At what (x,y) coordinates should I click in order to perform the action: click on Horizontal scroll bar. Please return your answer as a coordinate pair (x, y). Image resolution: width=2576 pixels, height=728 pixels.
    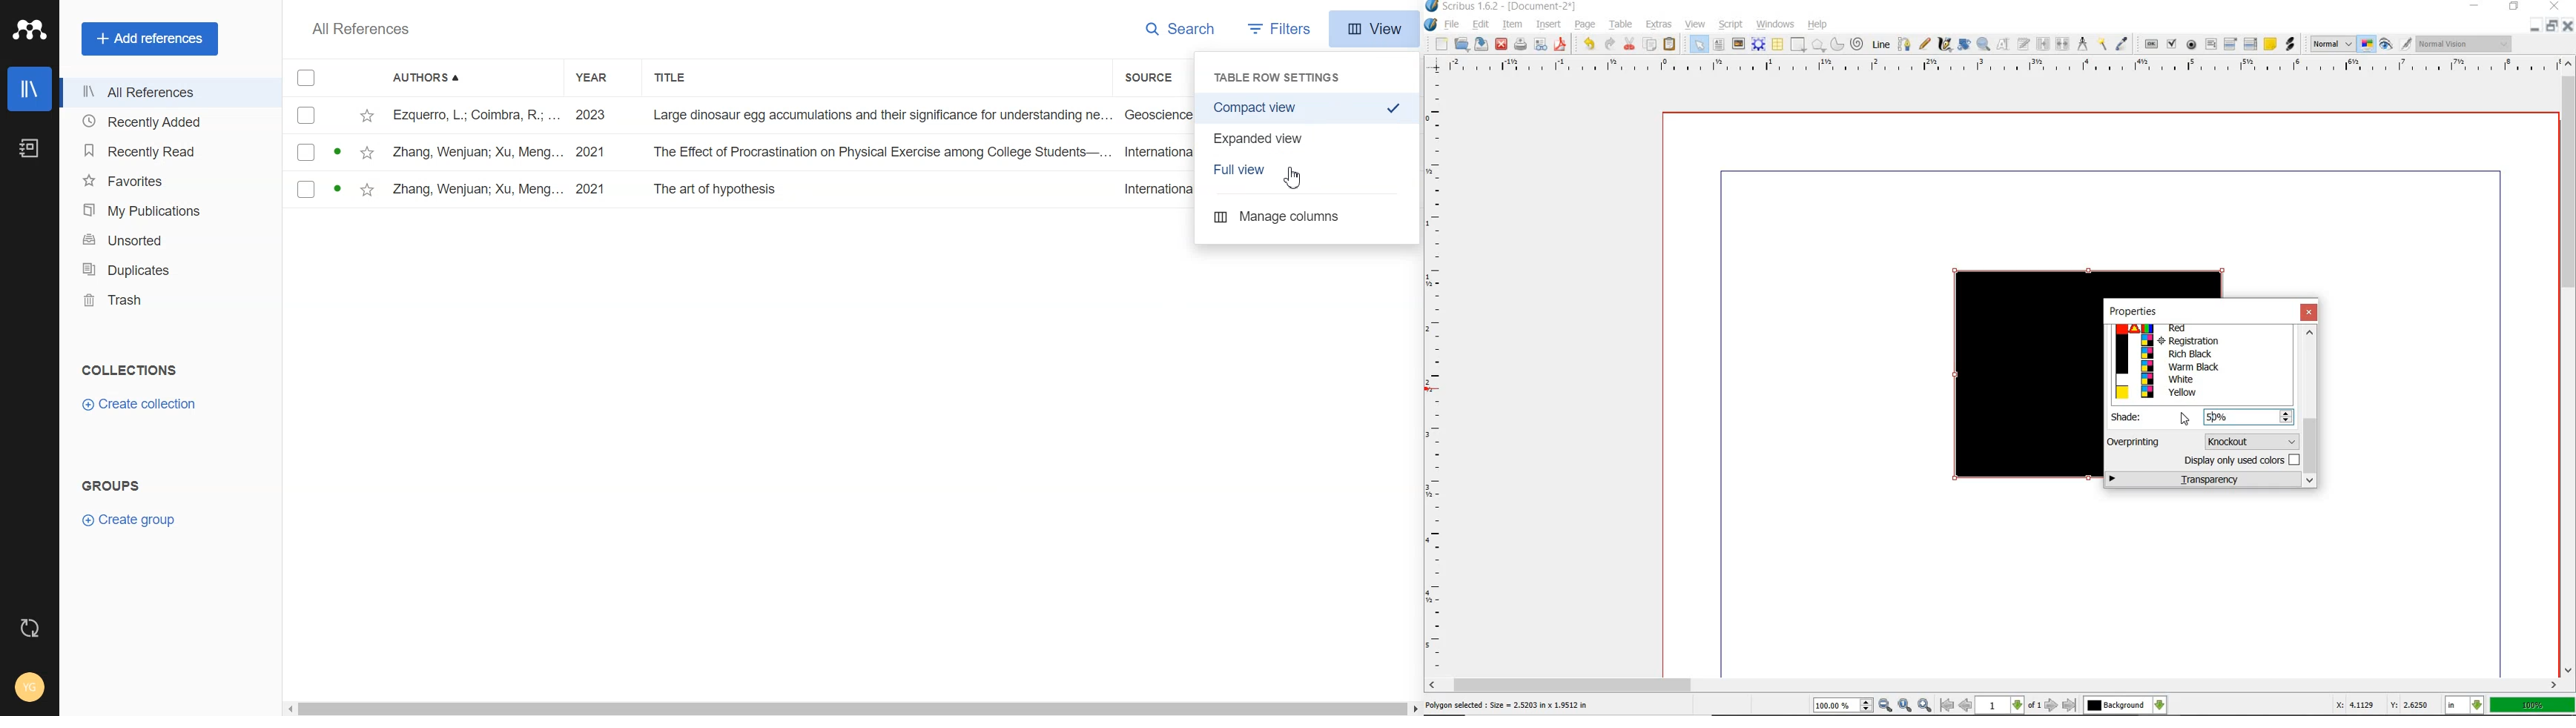
    Looking at the image, I should click on (851, 704).